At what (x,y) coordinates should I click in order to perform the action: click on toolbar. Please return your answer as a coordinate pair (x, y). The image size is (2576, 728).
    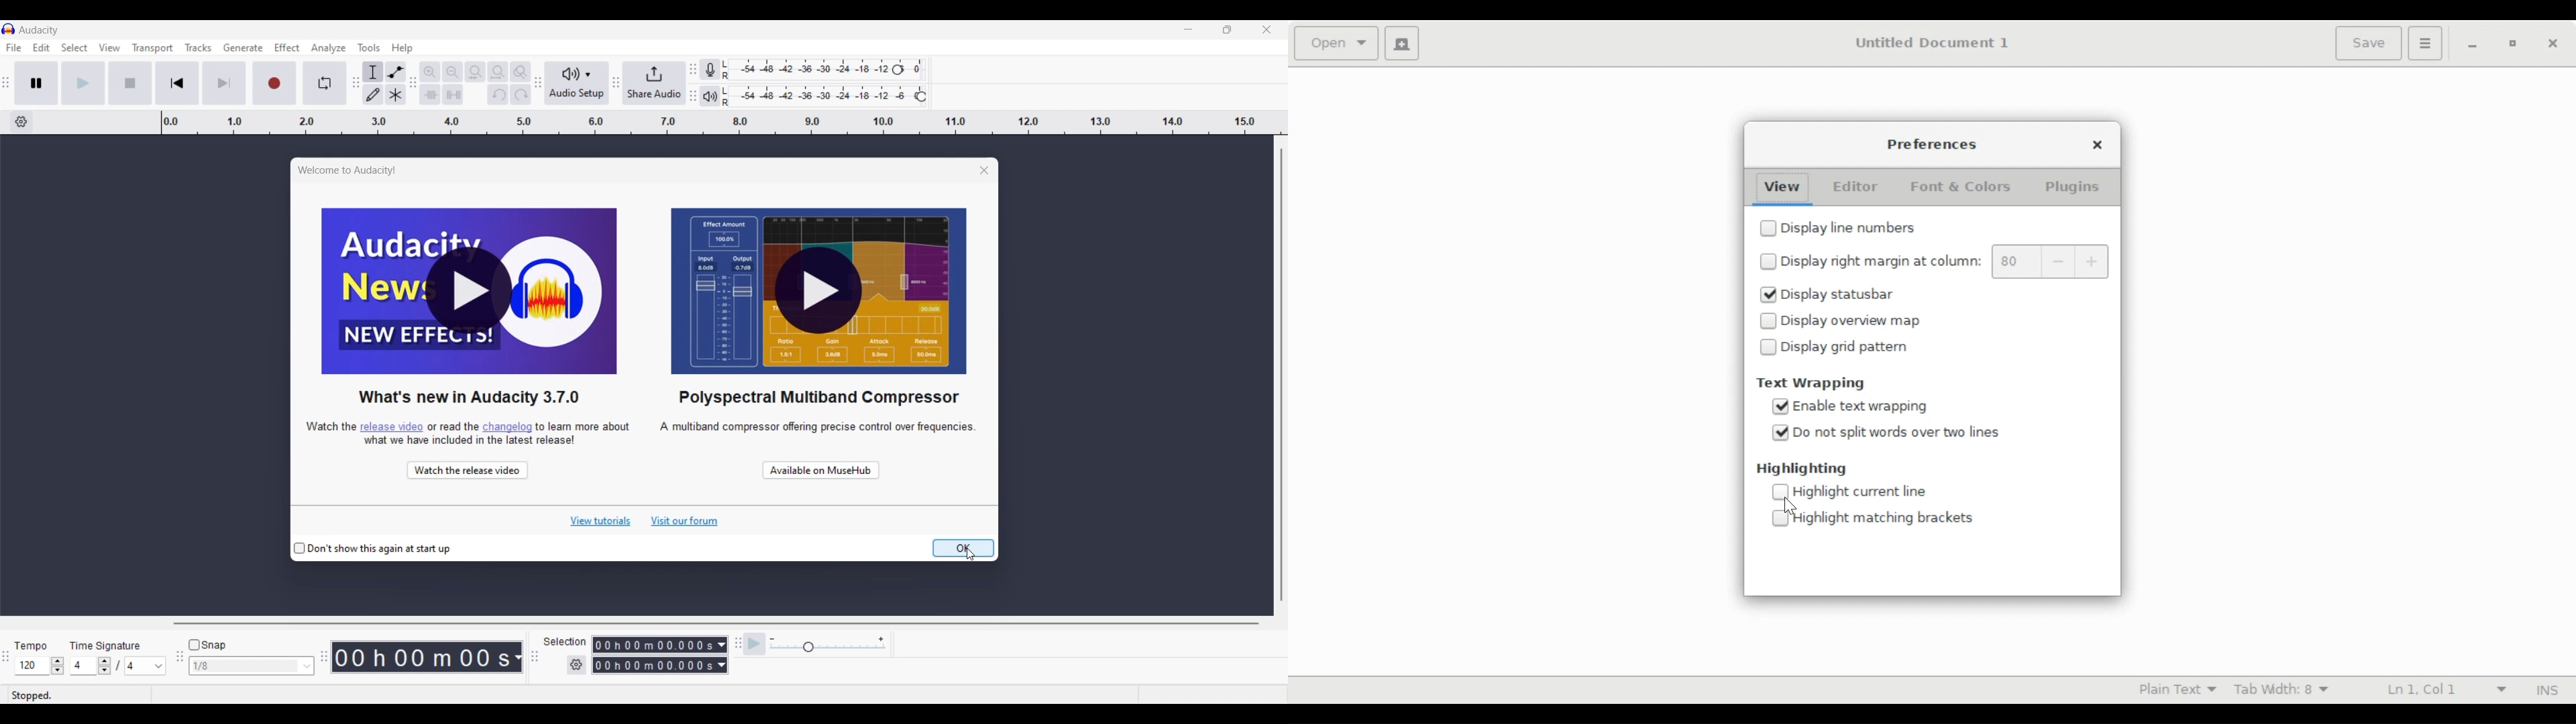
    Looking at the image, I should click on (353, 84).